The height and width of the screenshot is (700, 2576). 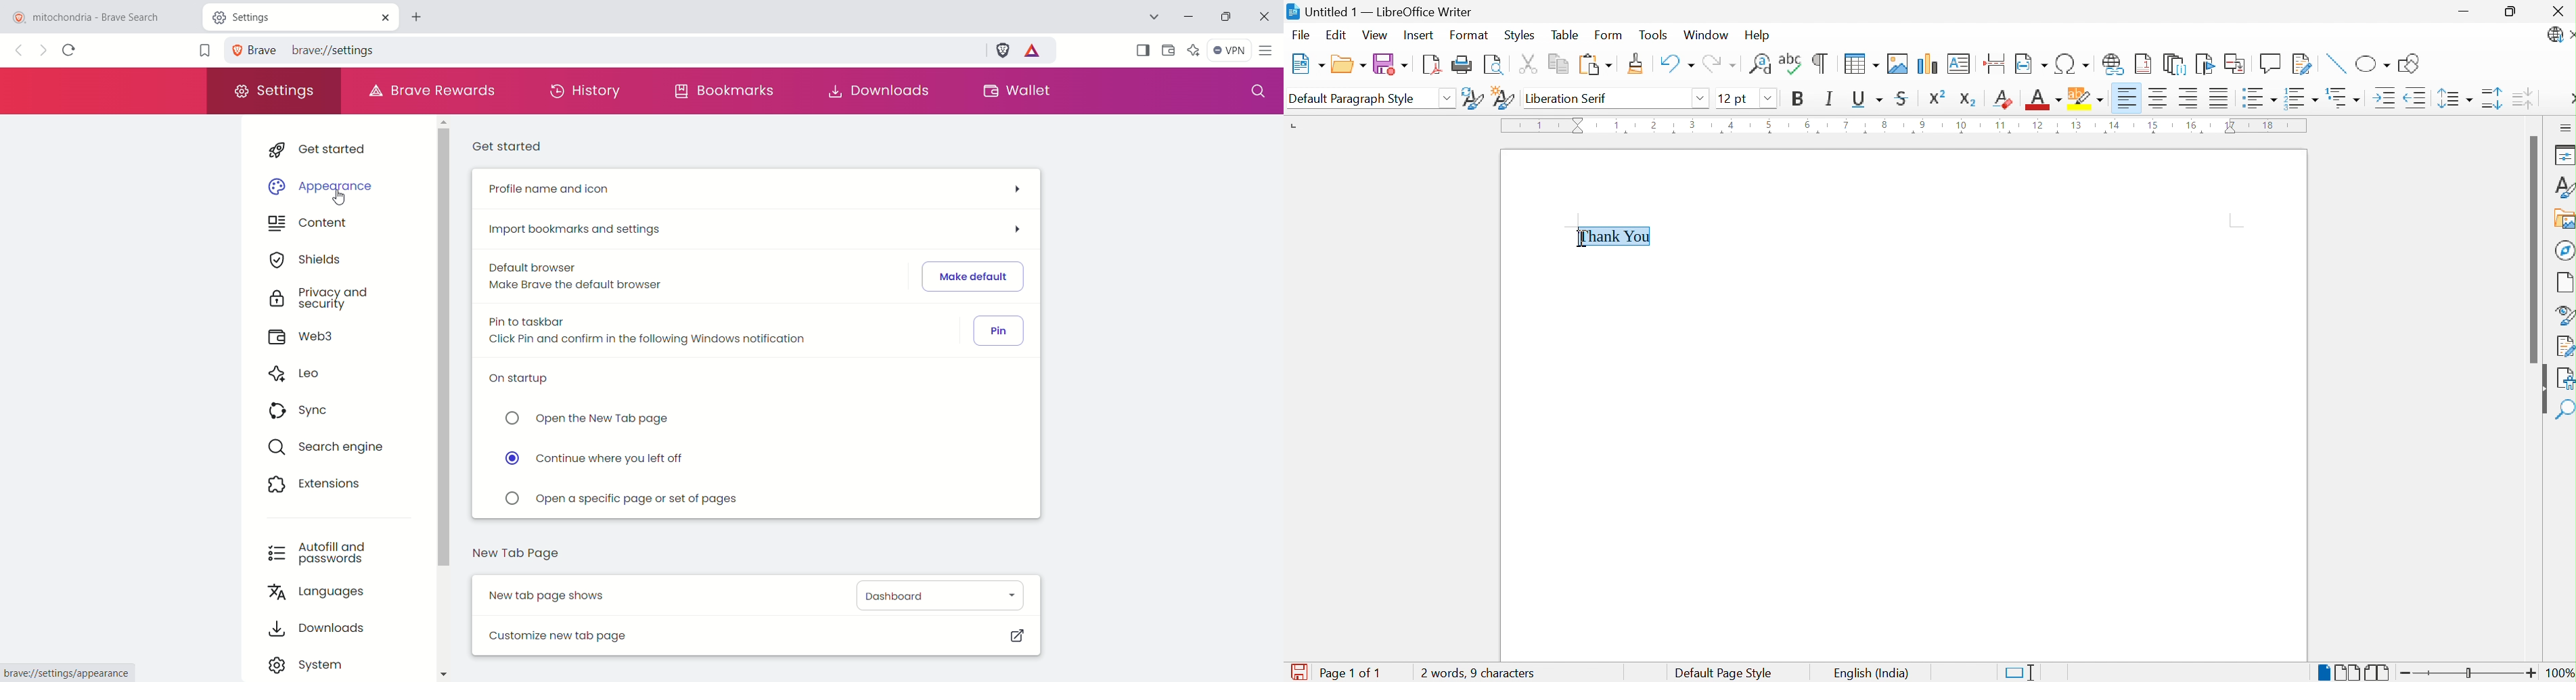 I want to click on brave//settings, so click(x=341, y=48).